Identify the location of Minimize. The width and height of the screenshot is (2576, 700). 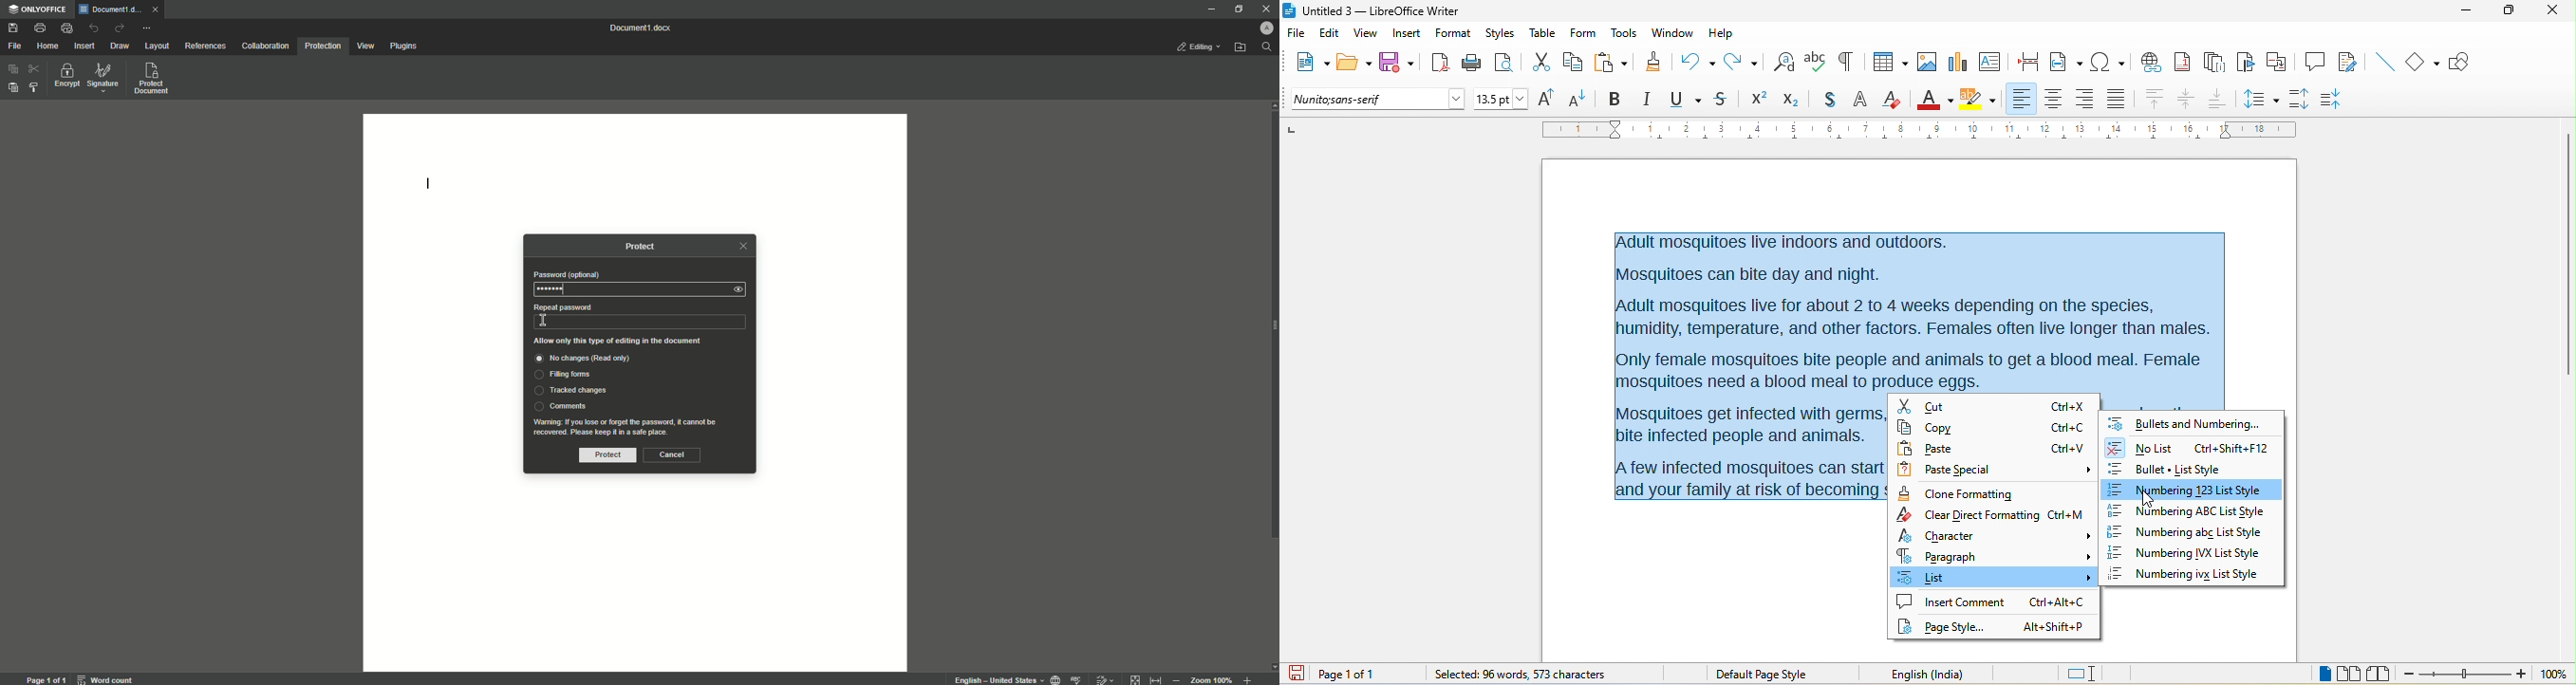
(1209, 10).